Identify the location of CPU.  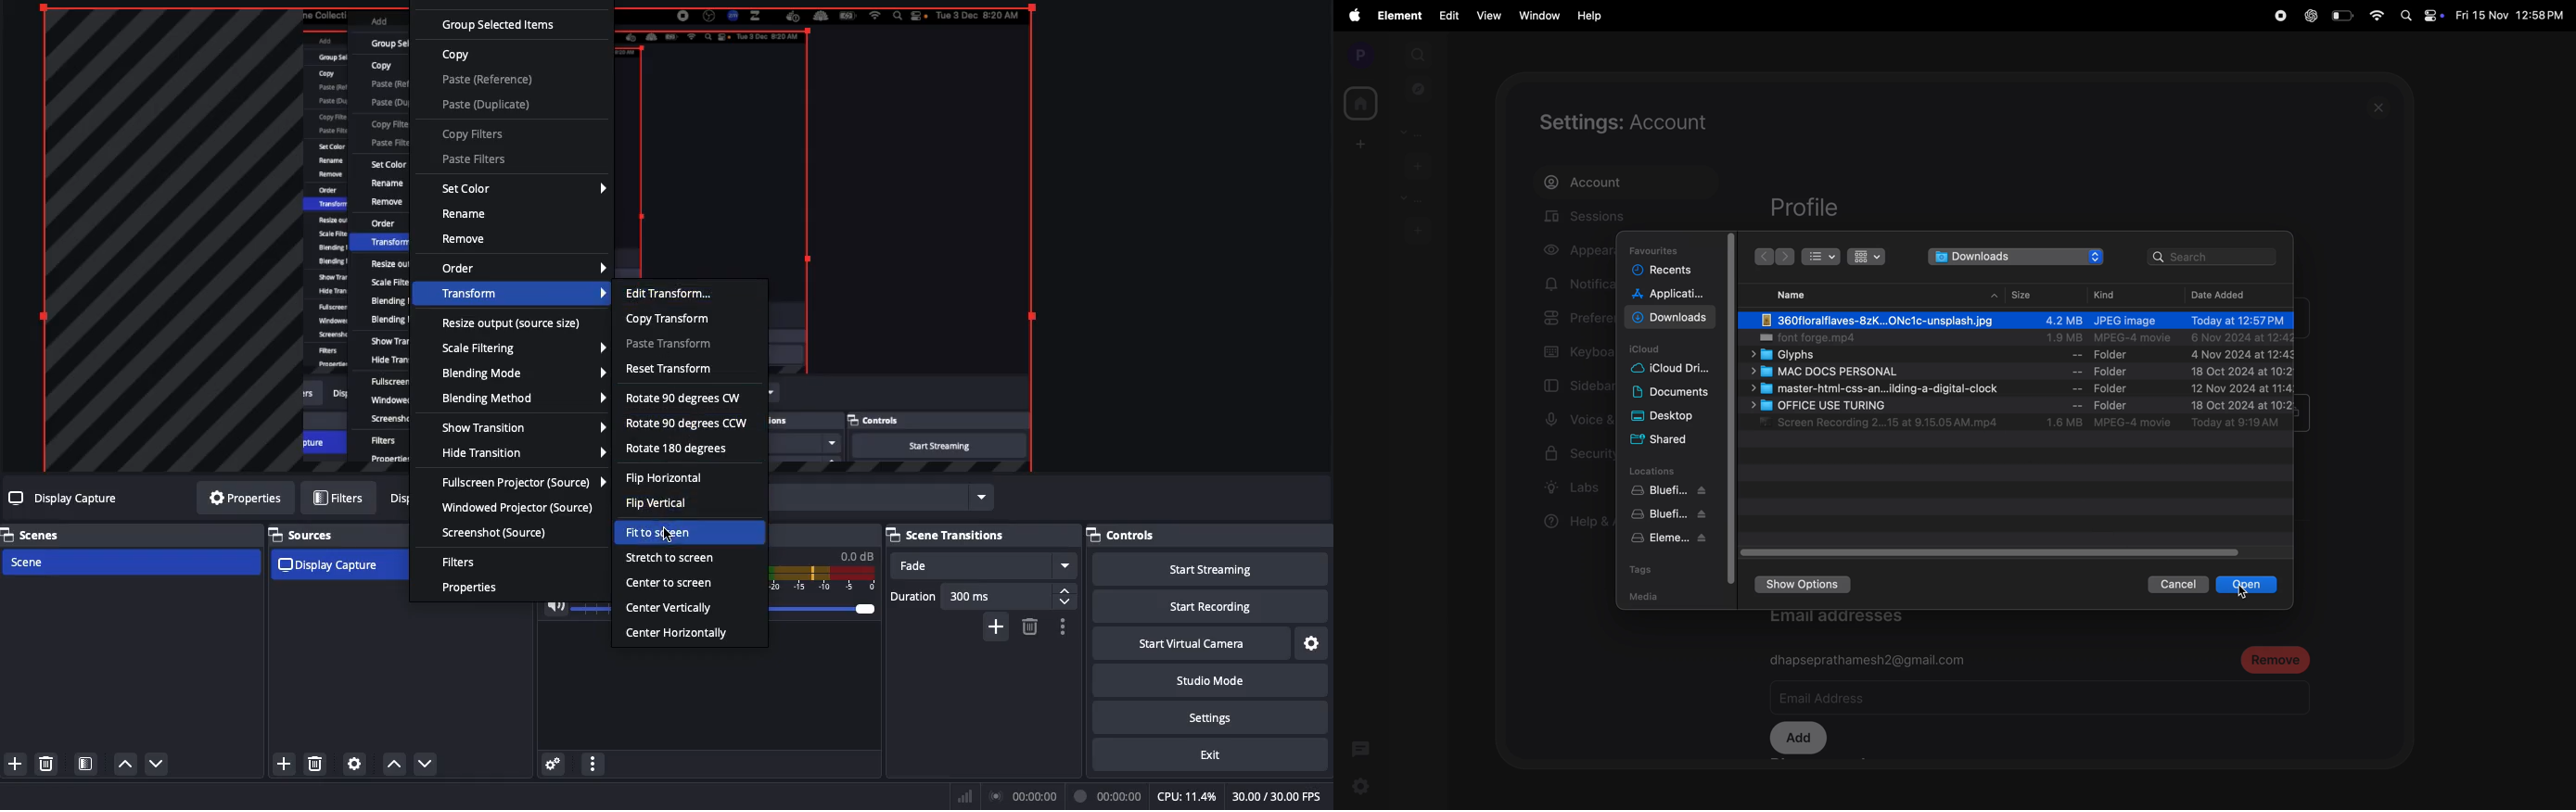
(1186, 797).